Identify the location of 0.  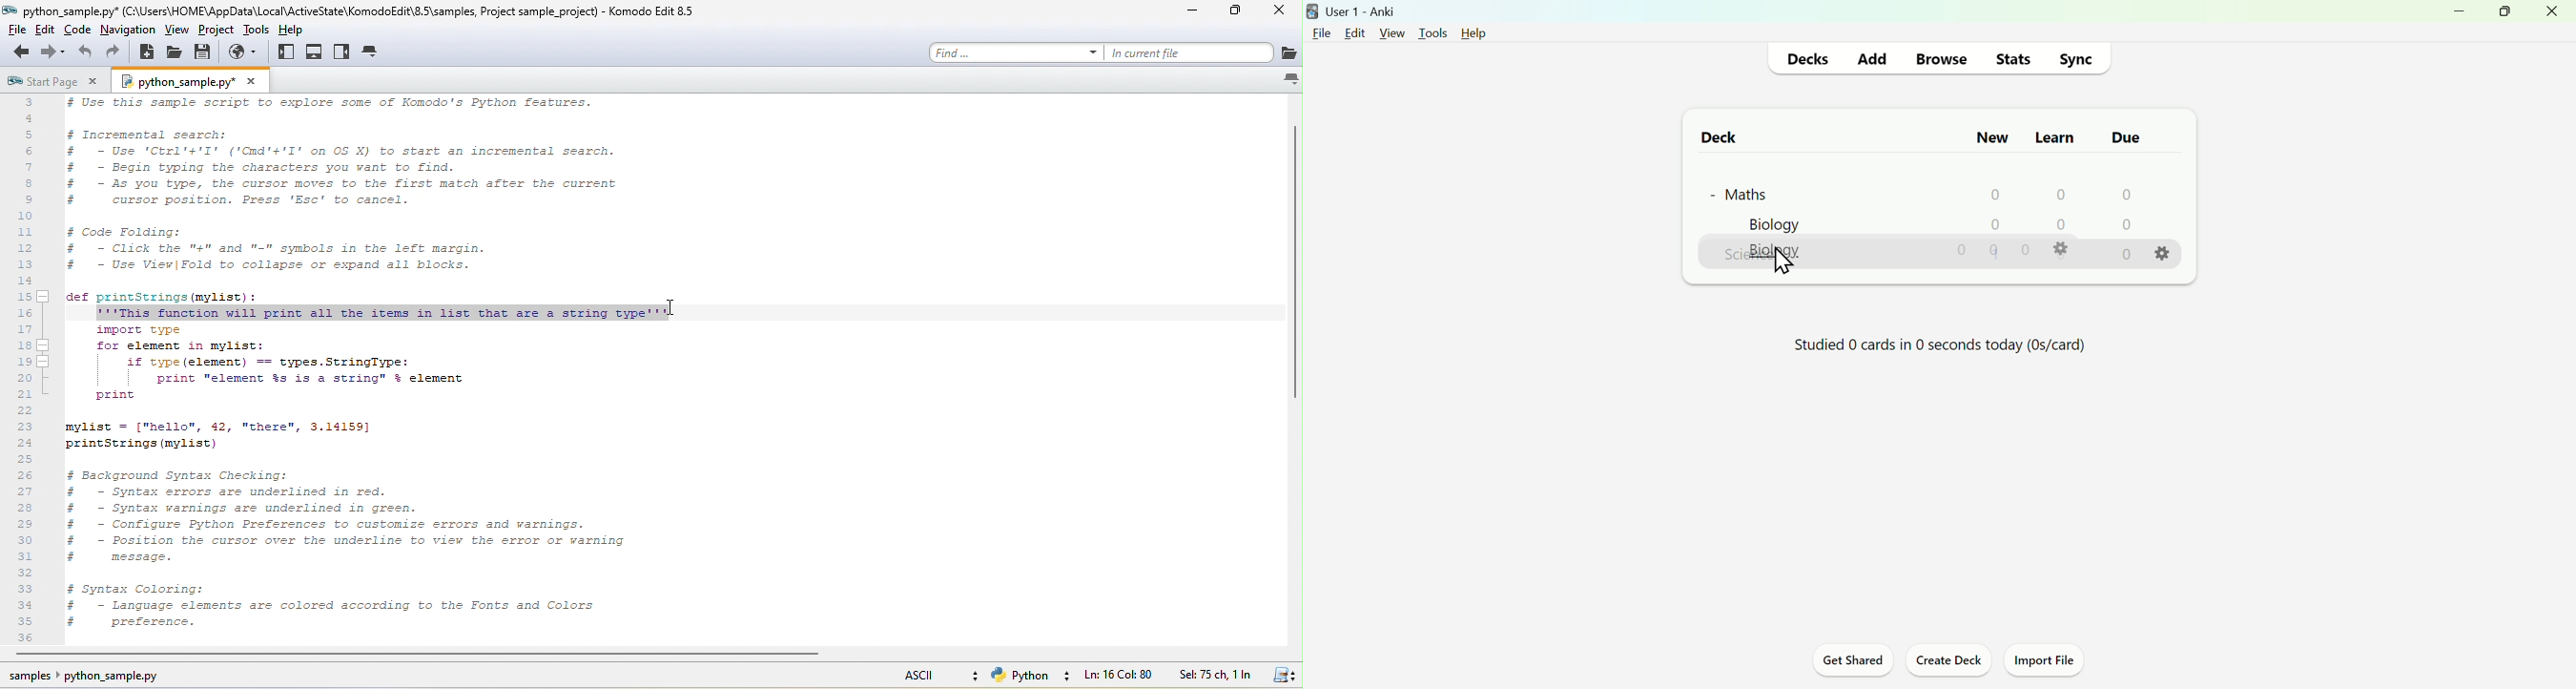
(1990, 195).